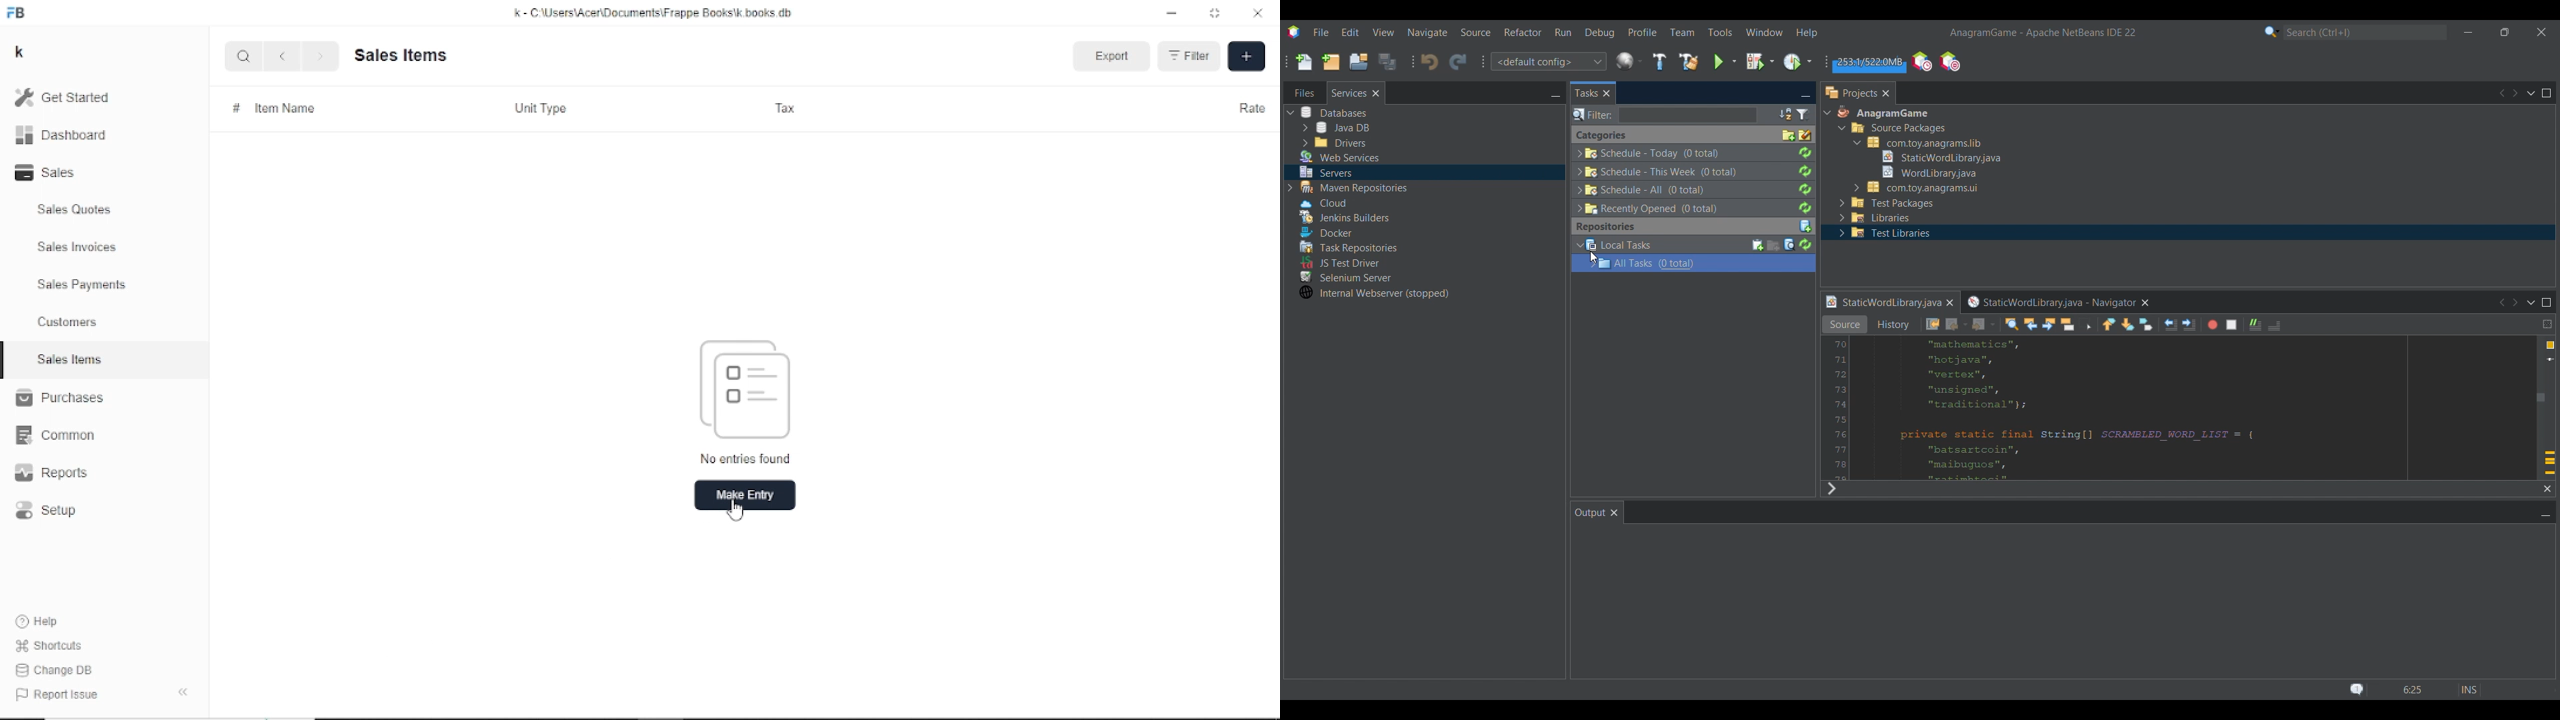 The height and width of the screenshot is (728, 2576). Describe the element at coordinates (52, 472) in the screenshot. I see `Reports` at that location.